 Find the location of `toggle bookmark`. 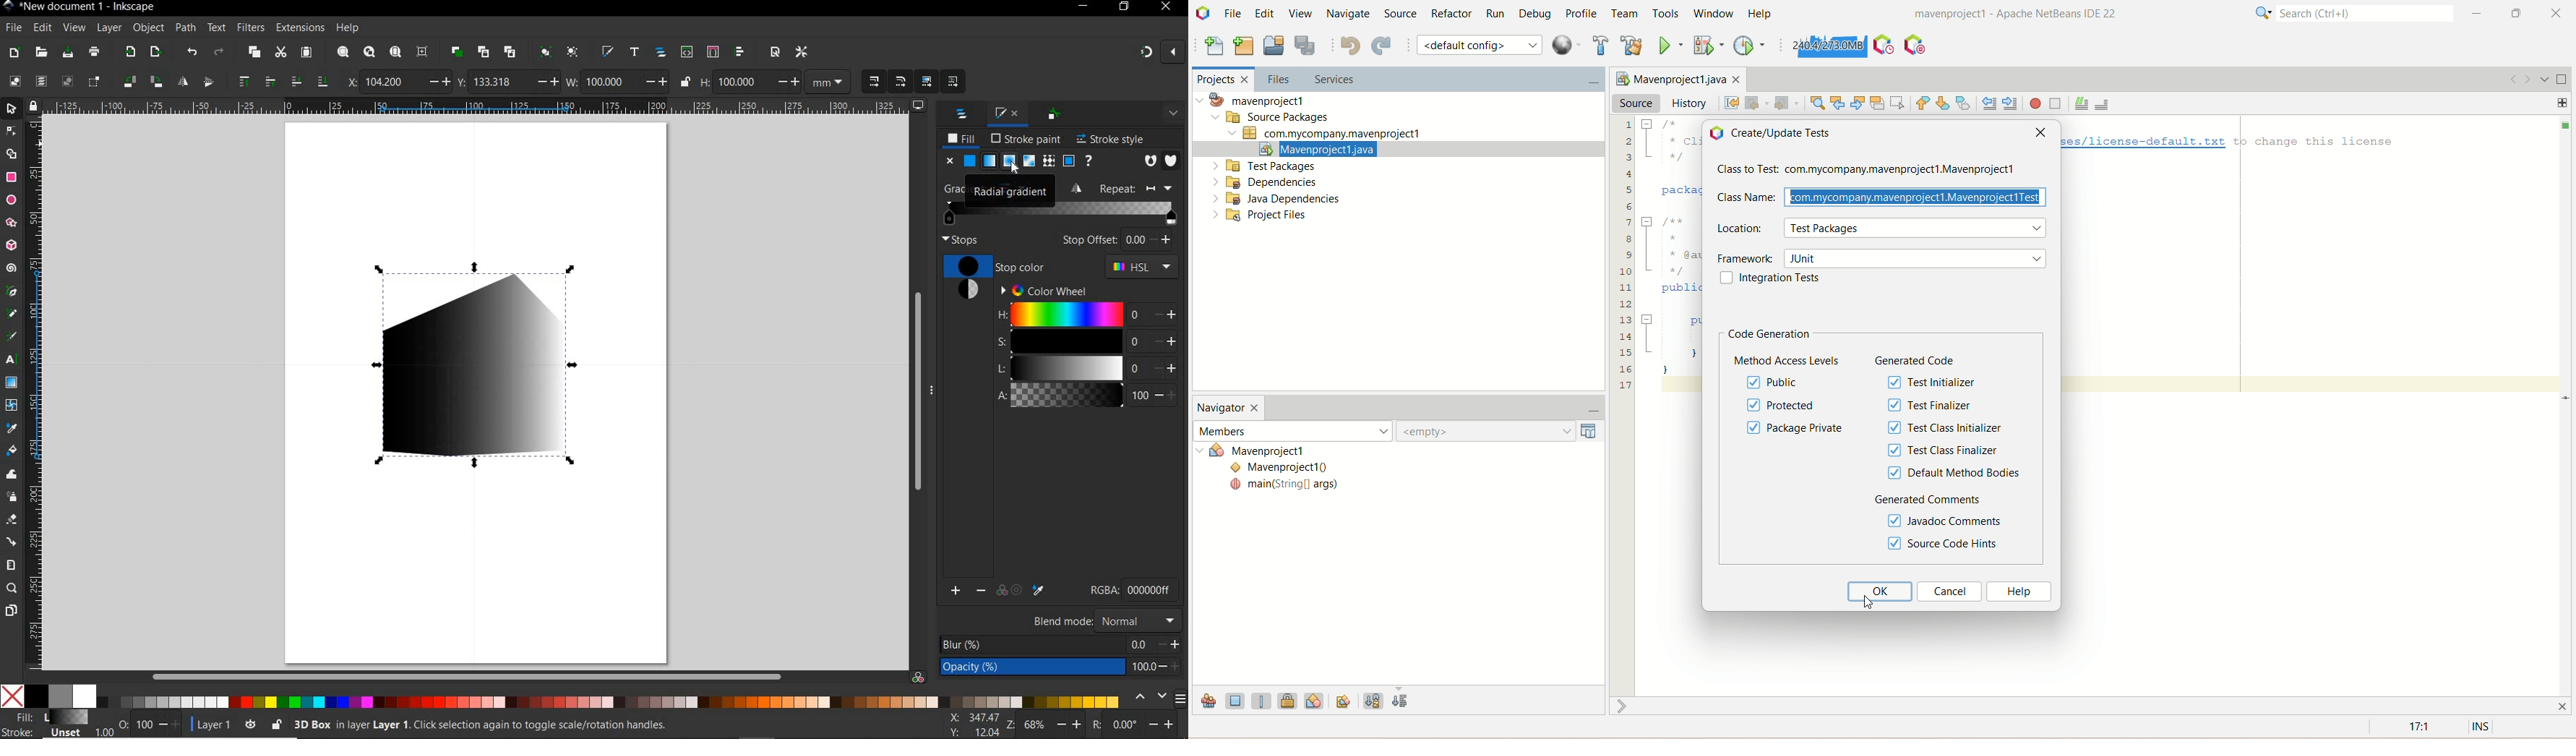

toggle bookmark is located at coordinates (1965, 103).